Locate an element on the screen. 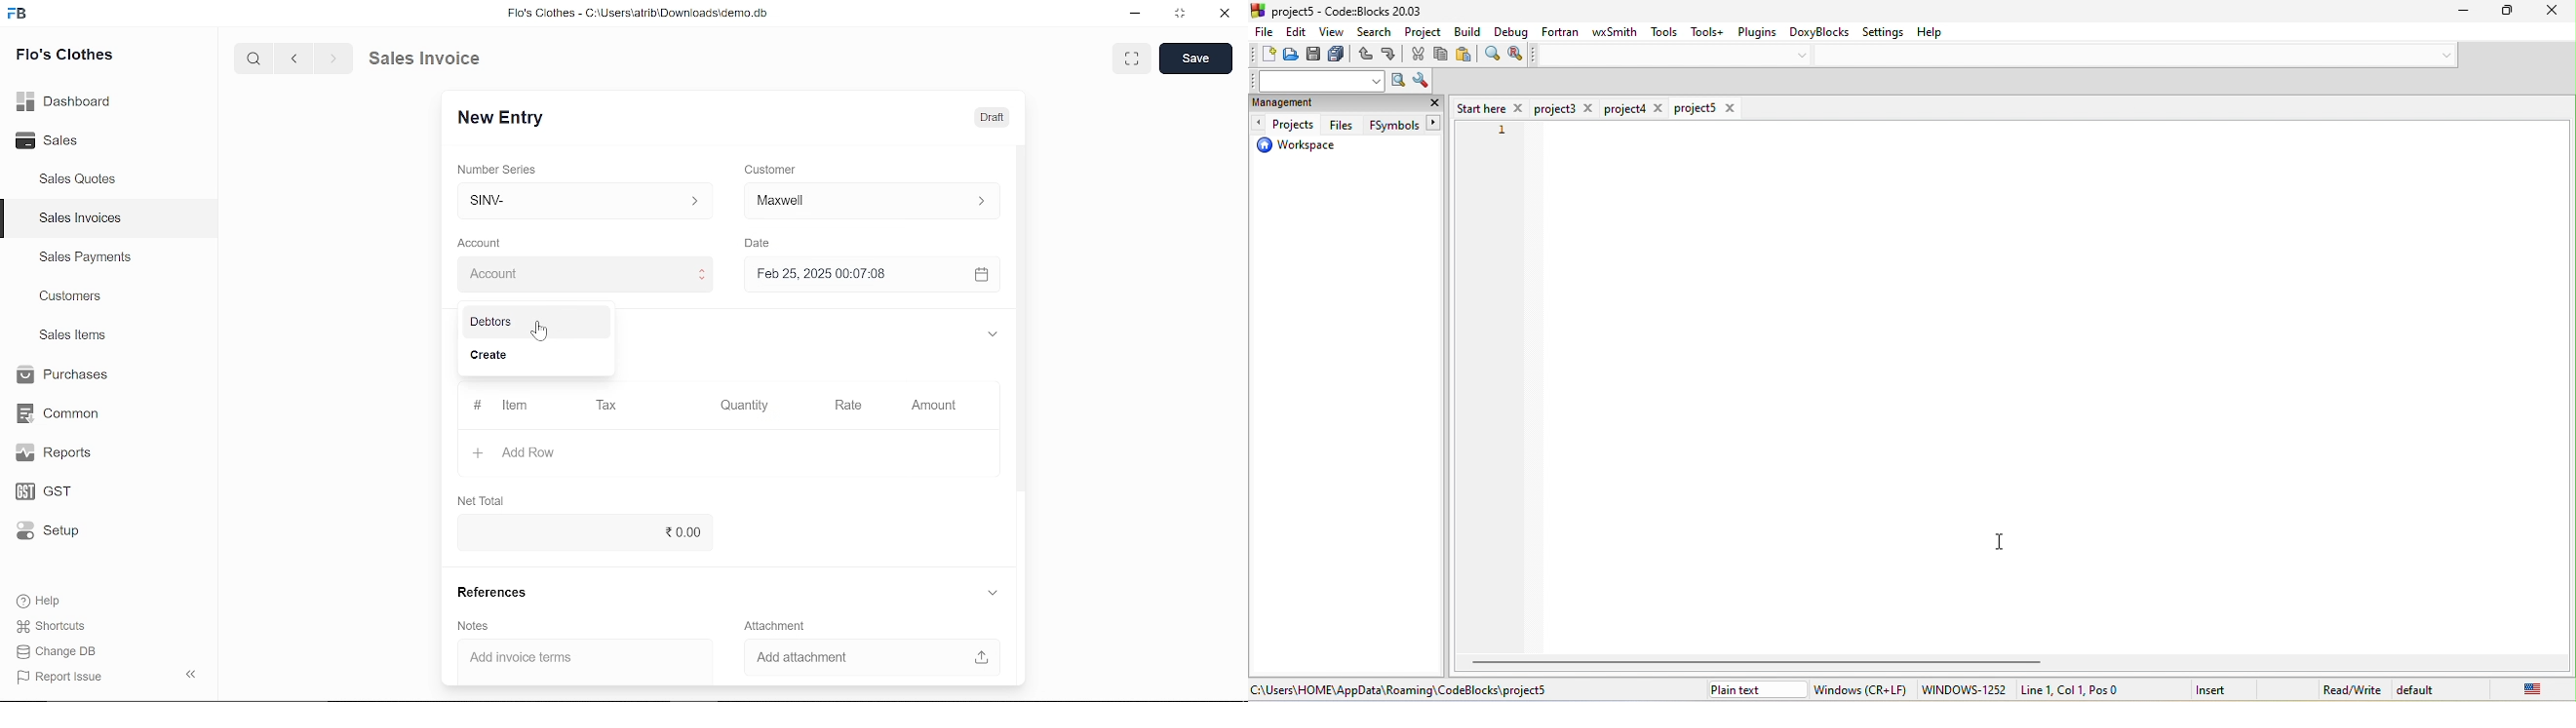  Shortcuts is located at coordinates (53, 626).